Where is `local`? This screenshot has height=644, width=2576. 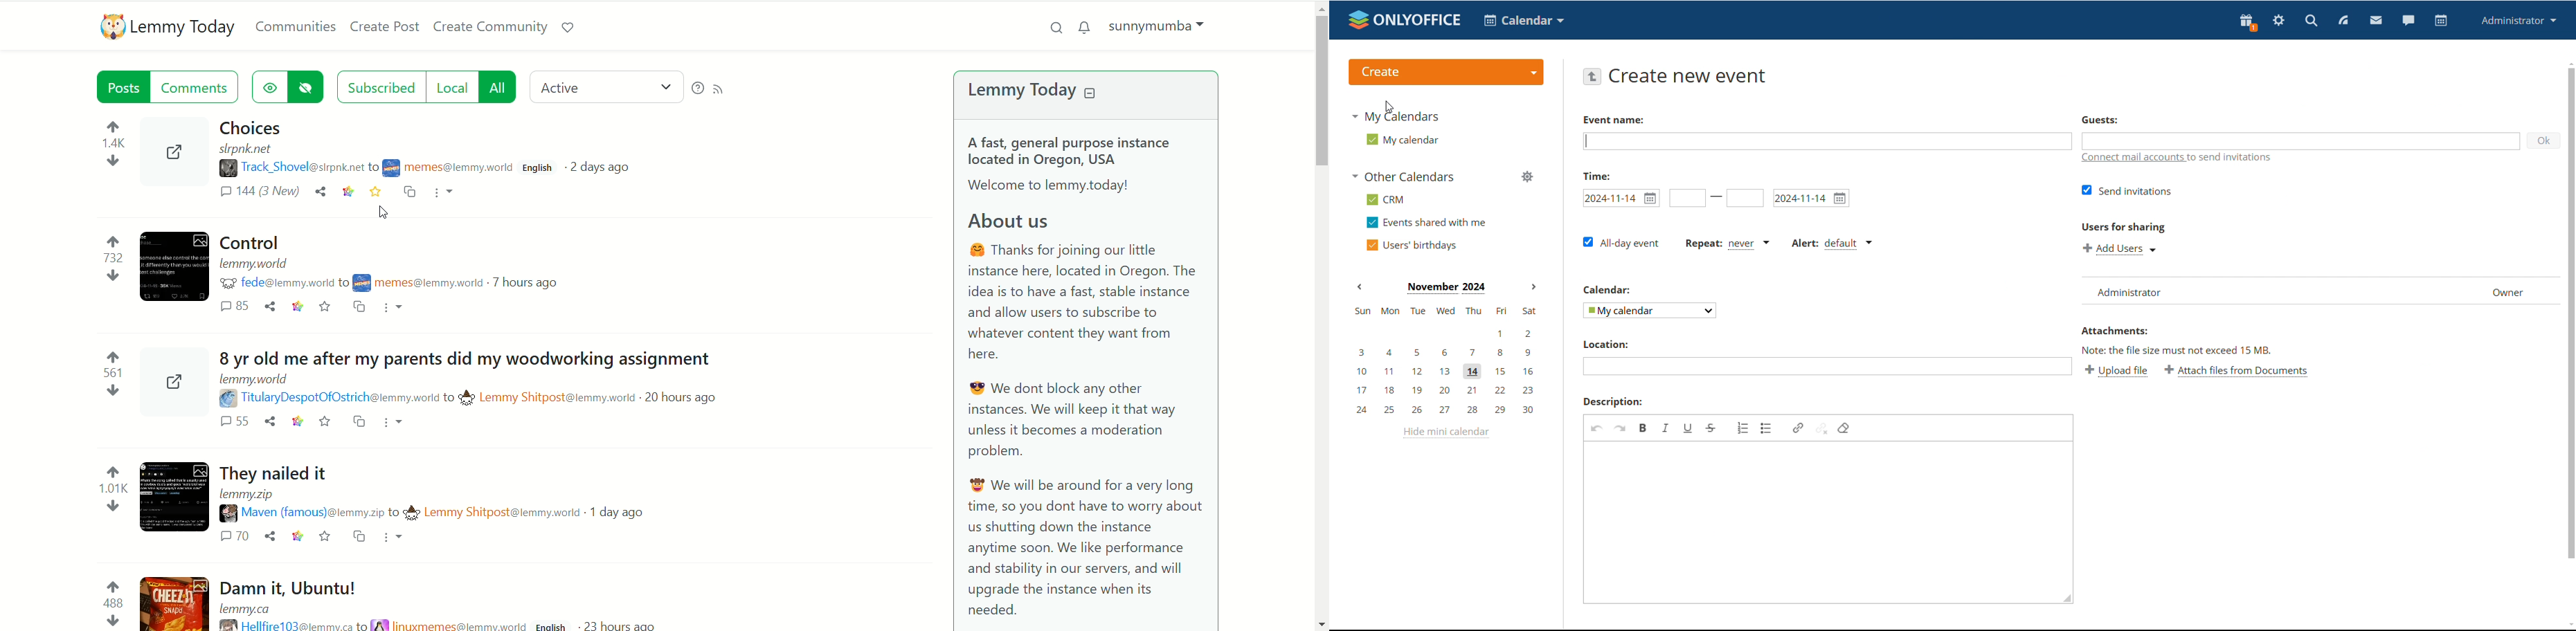 local is located at coordinates (452, 84).